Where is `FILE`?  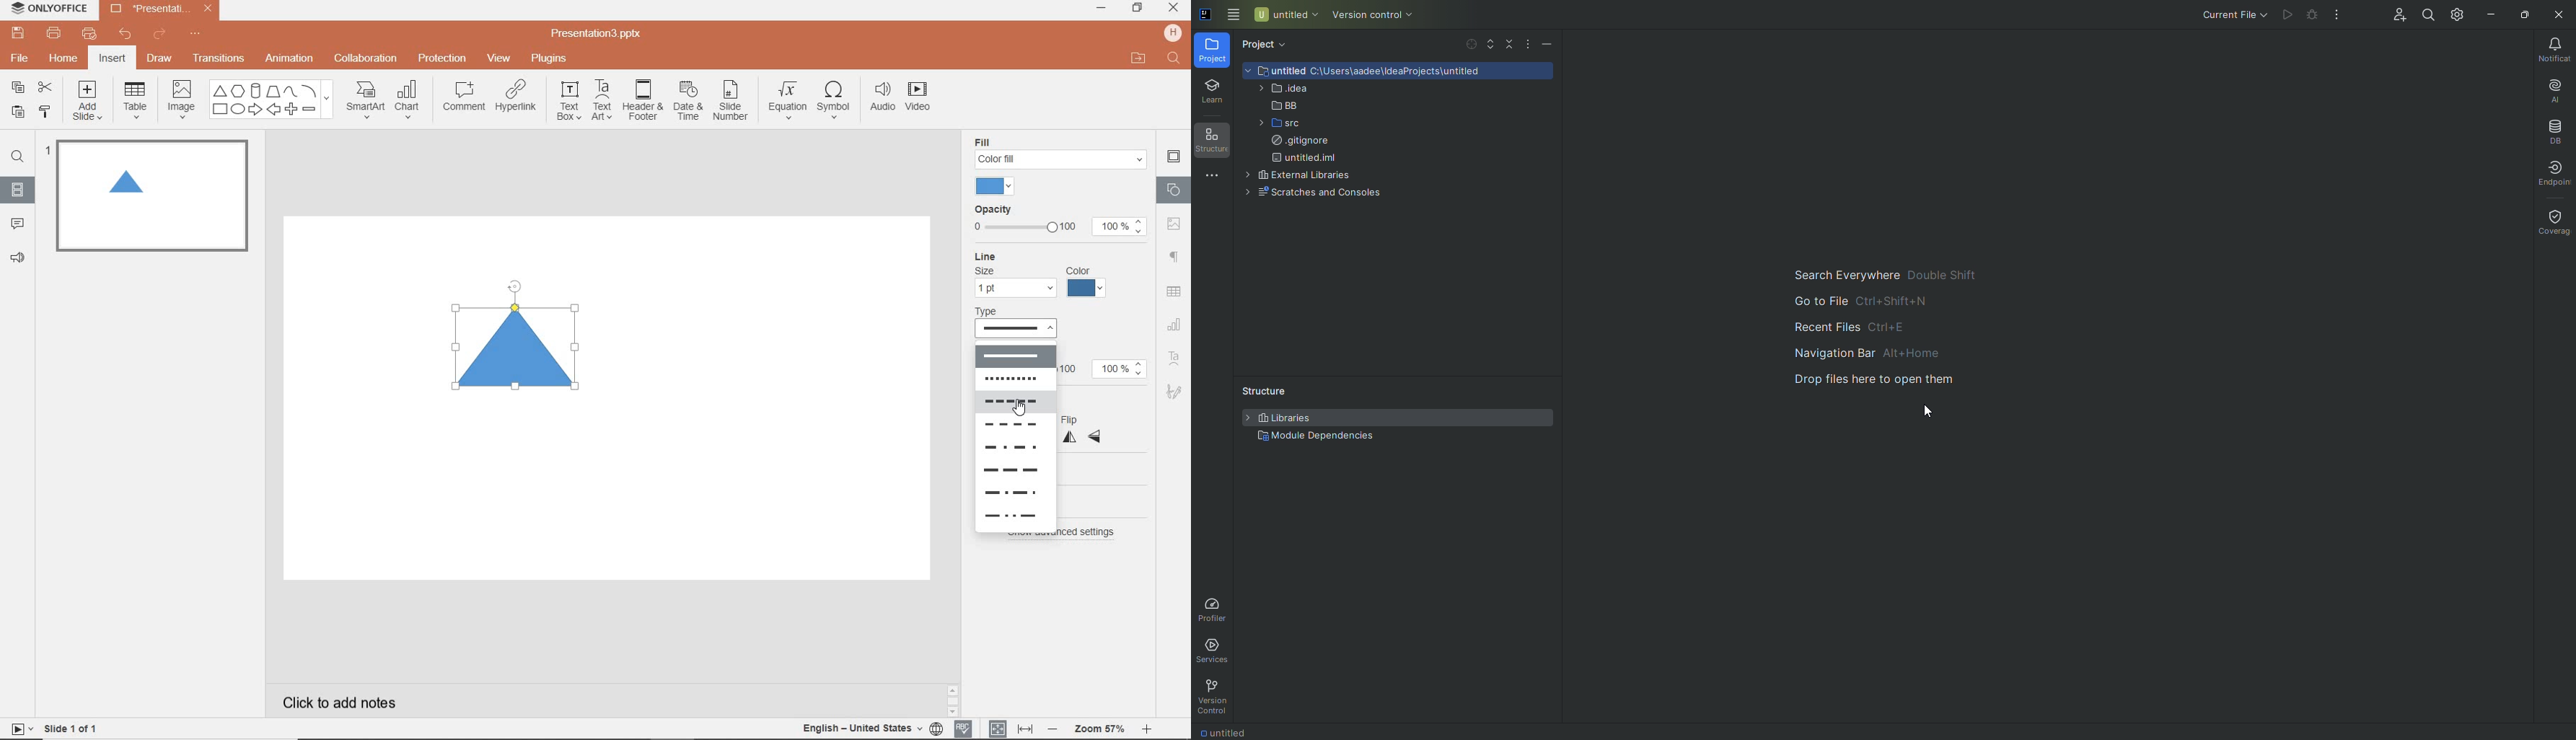
FILE is located at coordinates (21, 56).